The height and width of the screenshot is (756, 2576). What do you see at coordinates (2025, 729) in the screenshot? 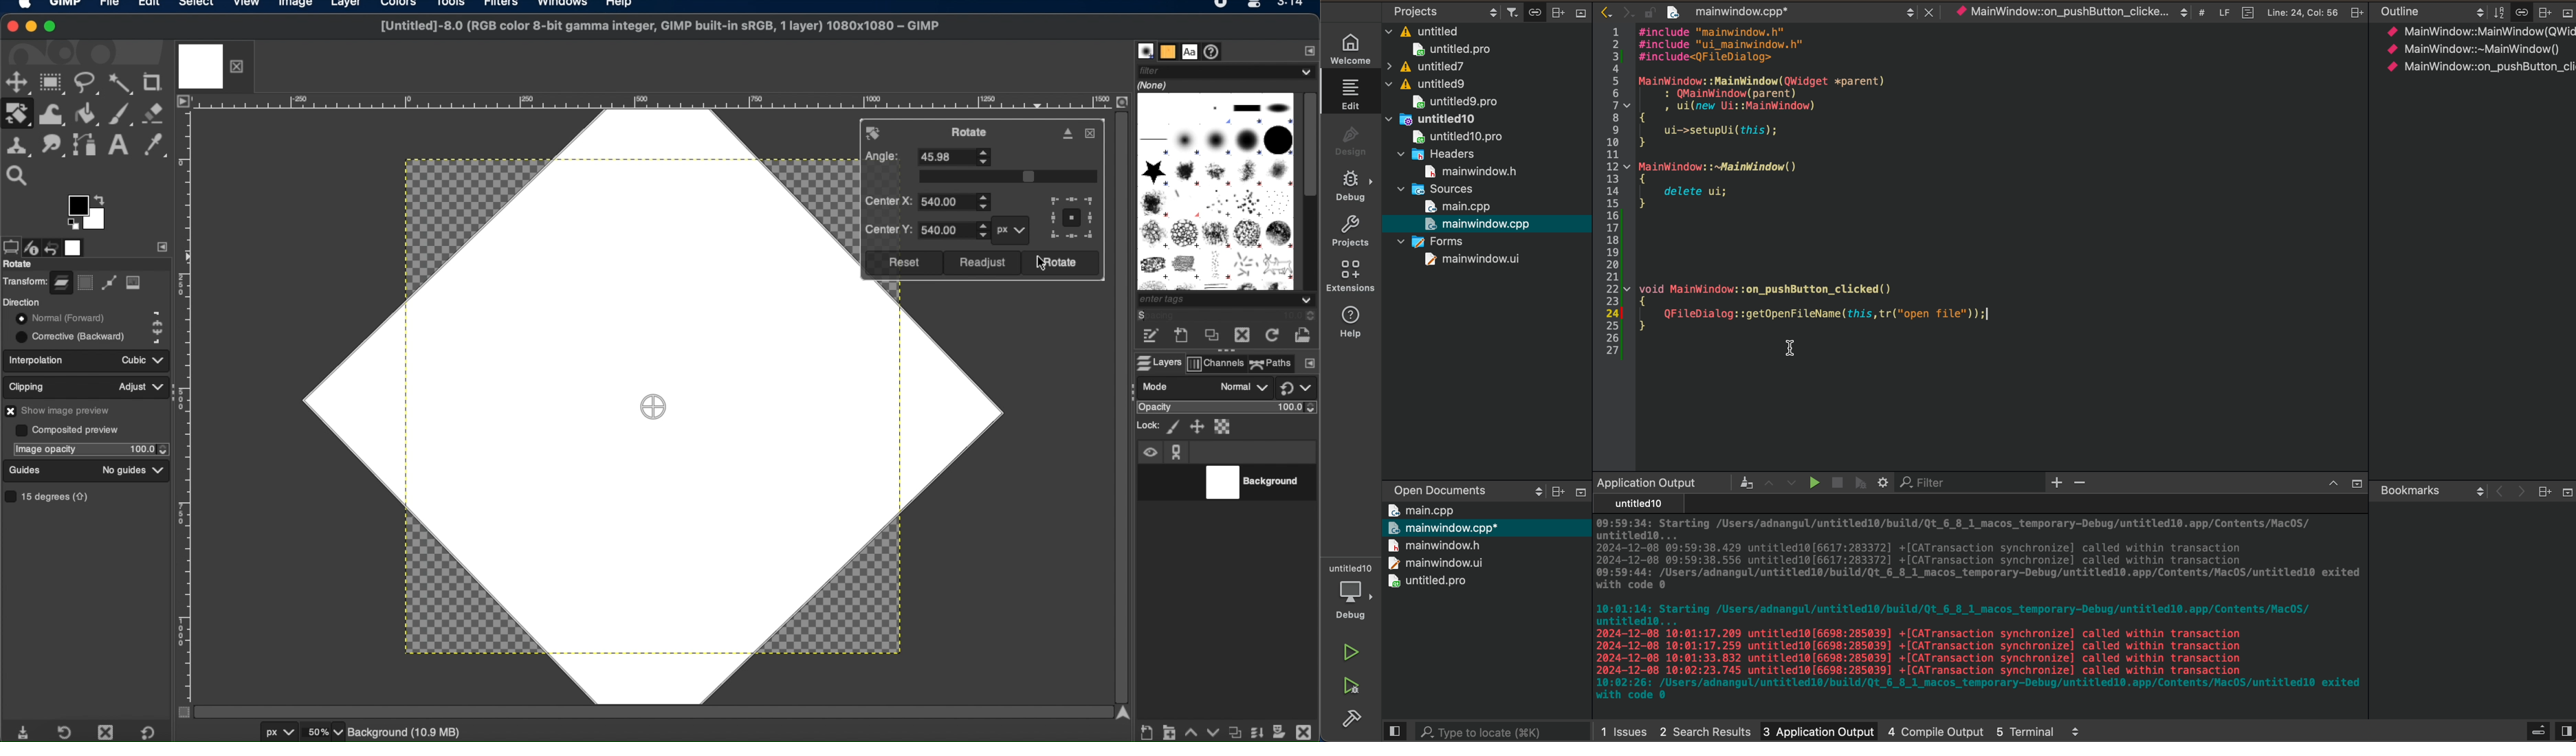
I see `5 terminal` at bounding box center [2025, 729].